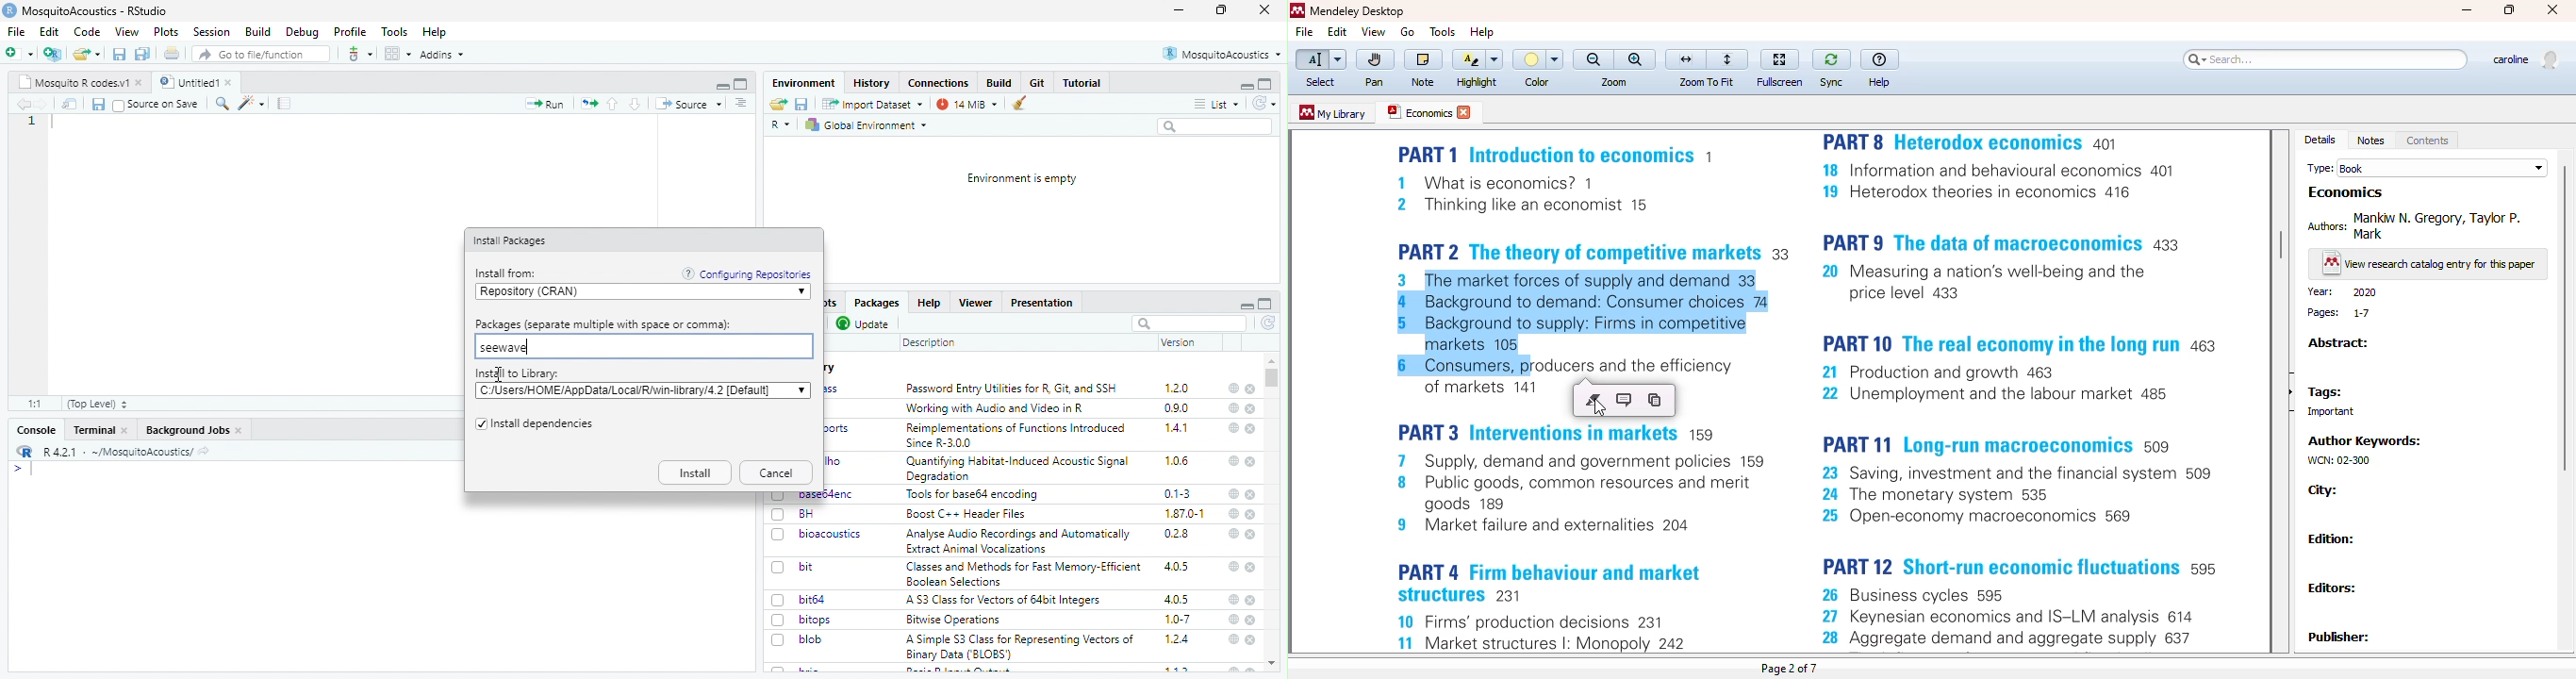 This screenshot has height=700, width=2576. What do you see at coordinates (811, 639) in the screenshot?
I see `blob` at bounding box center [811, 639].